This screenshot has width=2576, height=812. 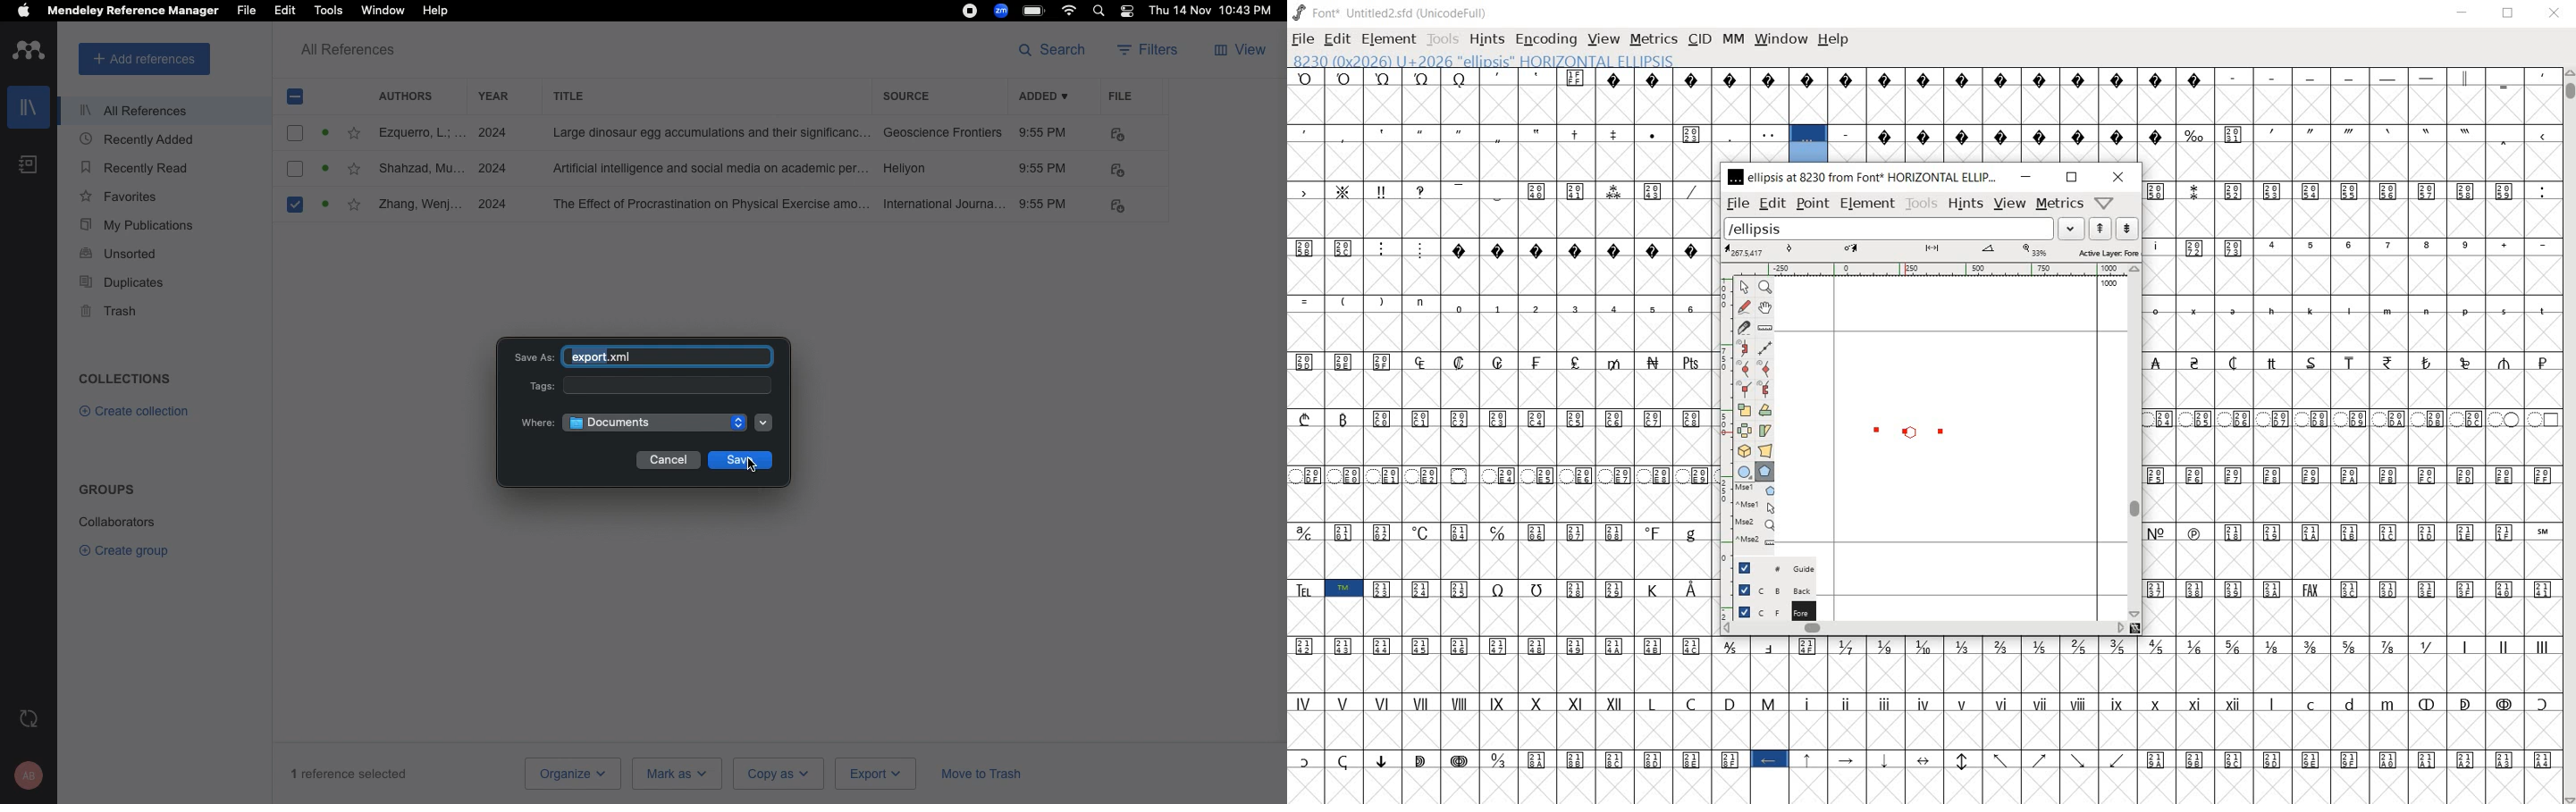 What do you see at coordinates (1767, 367) in the screenshot?
I see `add a curve point always either horizontal or vertical` at bounding box center [1767, 367].